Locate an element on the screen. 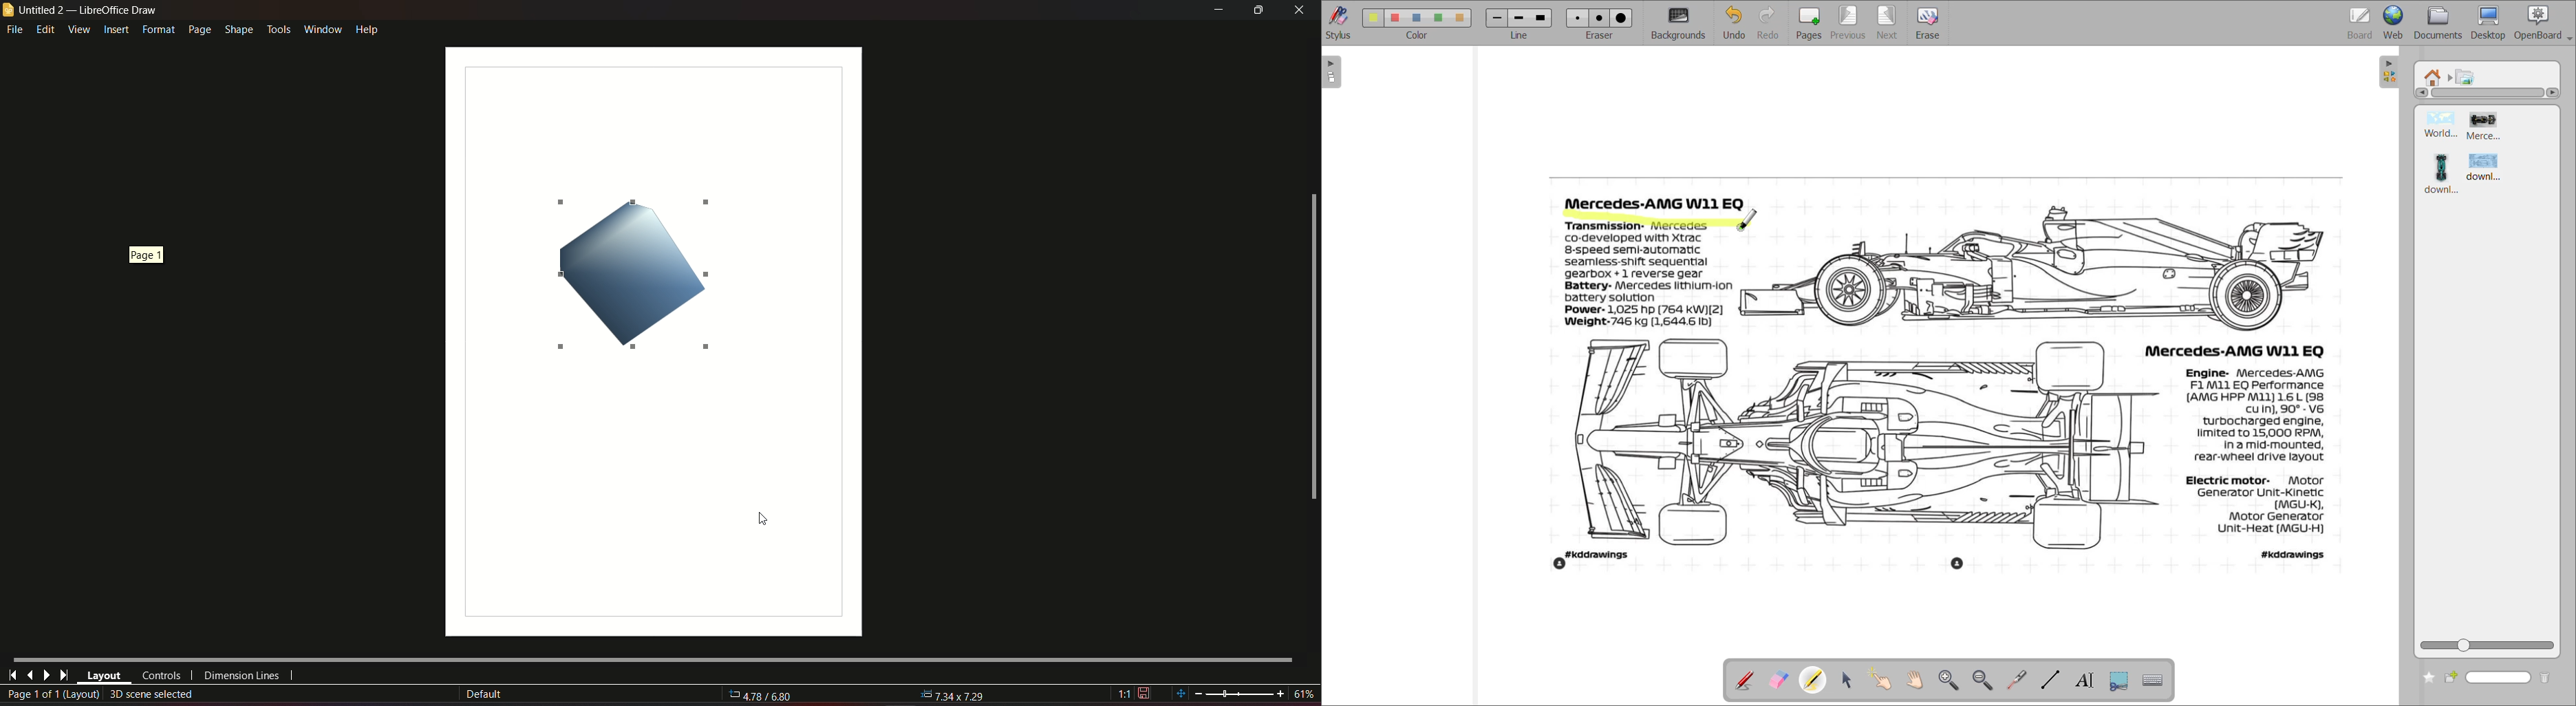  annotate document is located at coordinates (1747, 679).